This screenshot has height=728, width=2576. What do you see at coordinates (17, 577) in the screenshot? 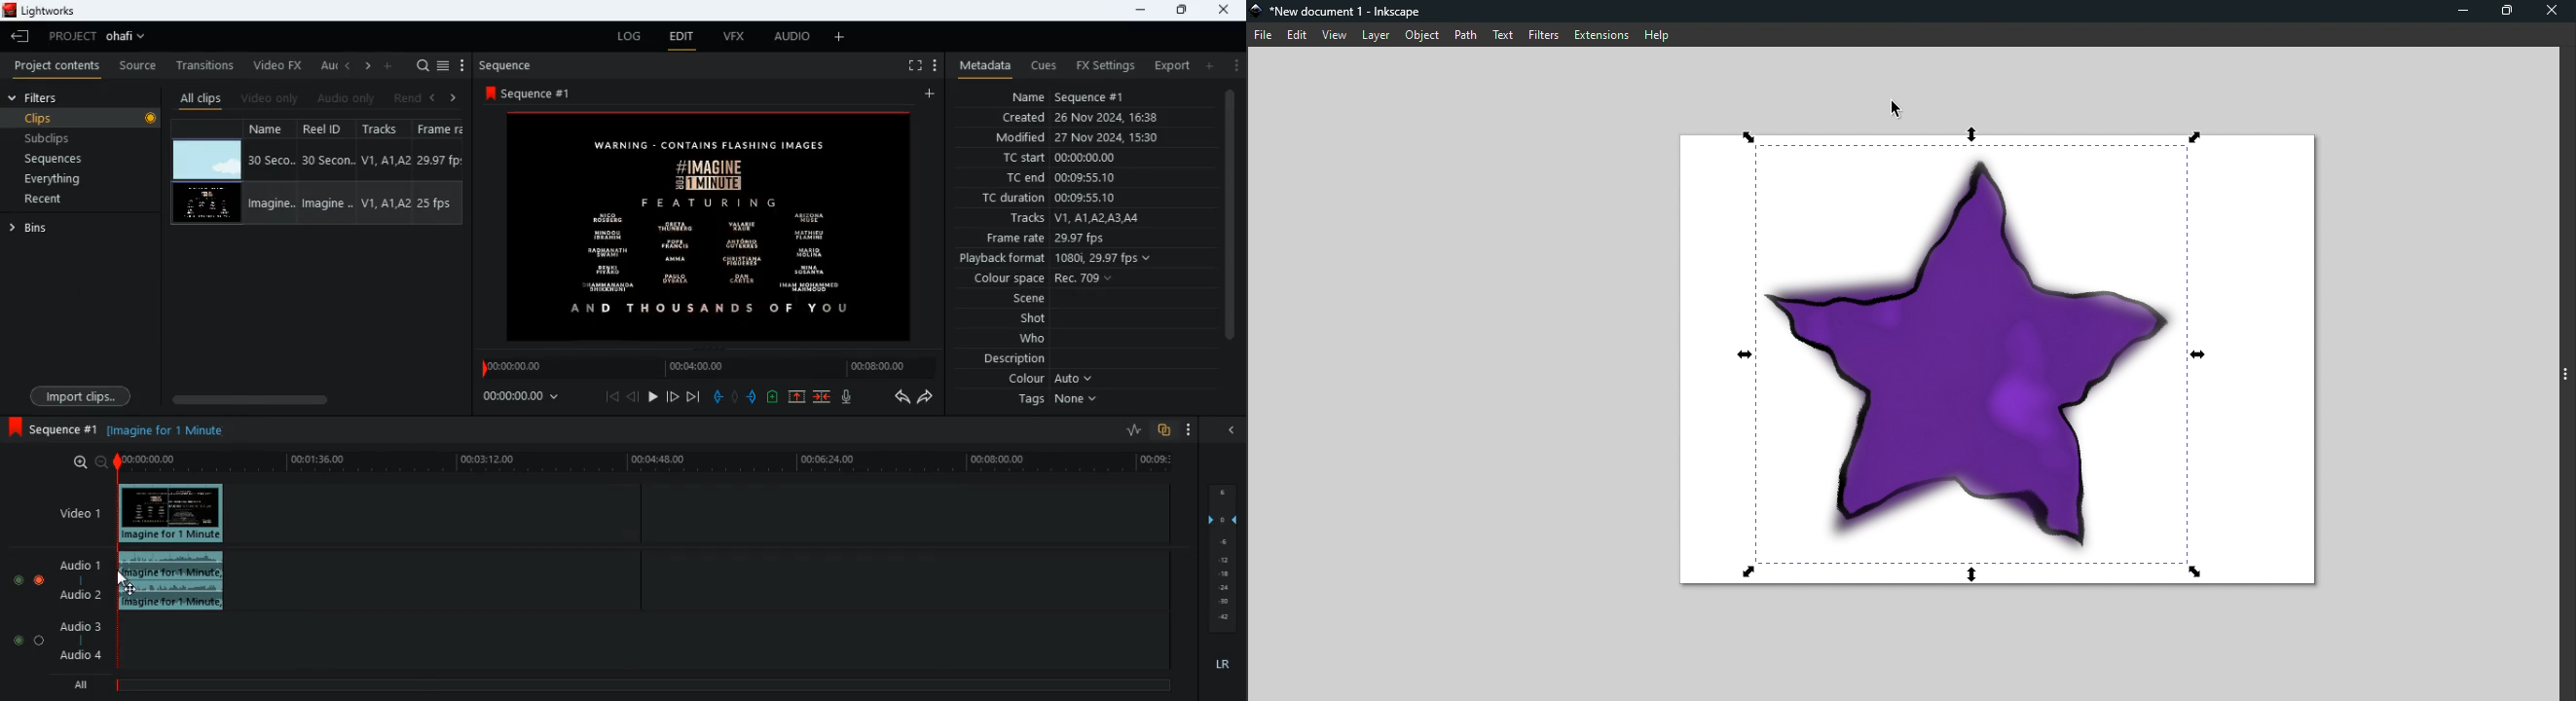
I see `toggle` at bounding box center [17, 577].